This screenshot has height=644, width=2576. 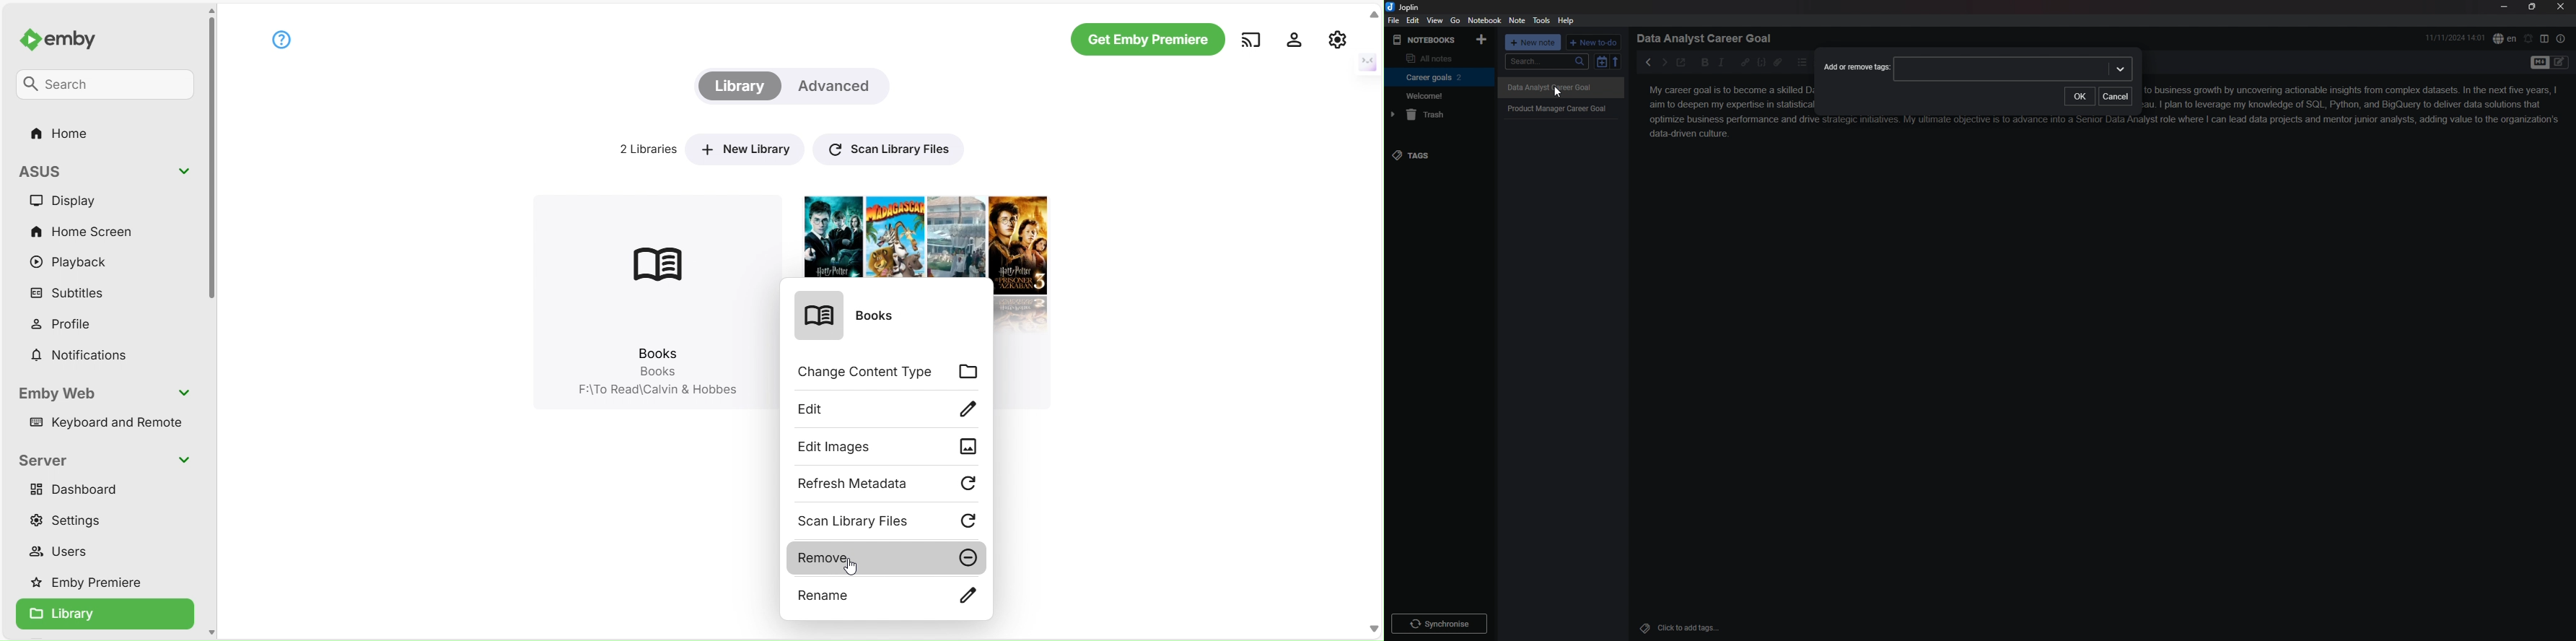 I want to click on code, so click(x=1761, y=63).